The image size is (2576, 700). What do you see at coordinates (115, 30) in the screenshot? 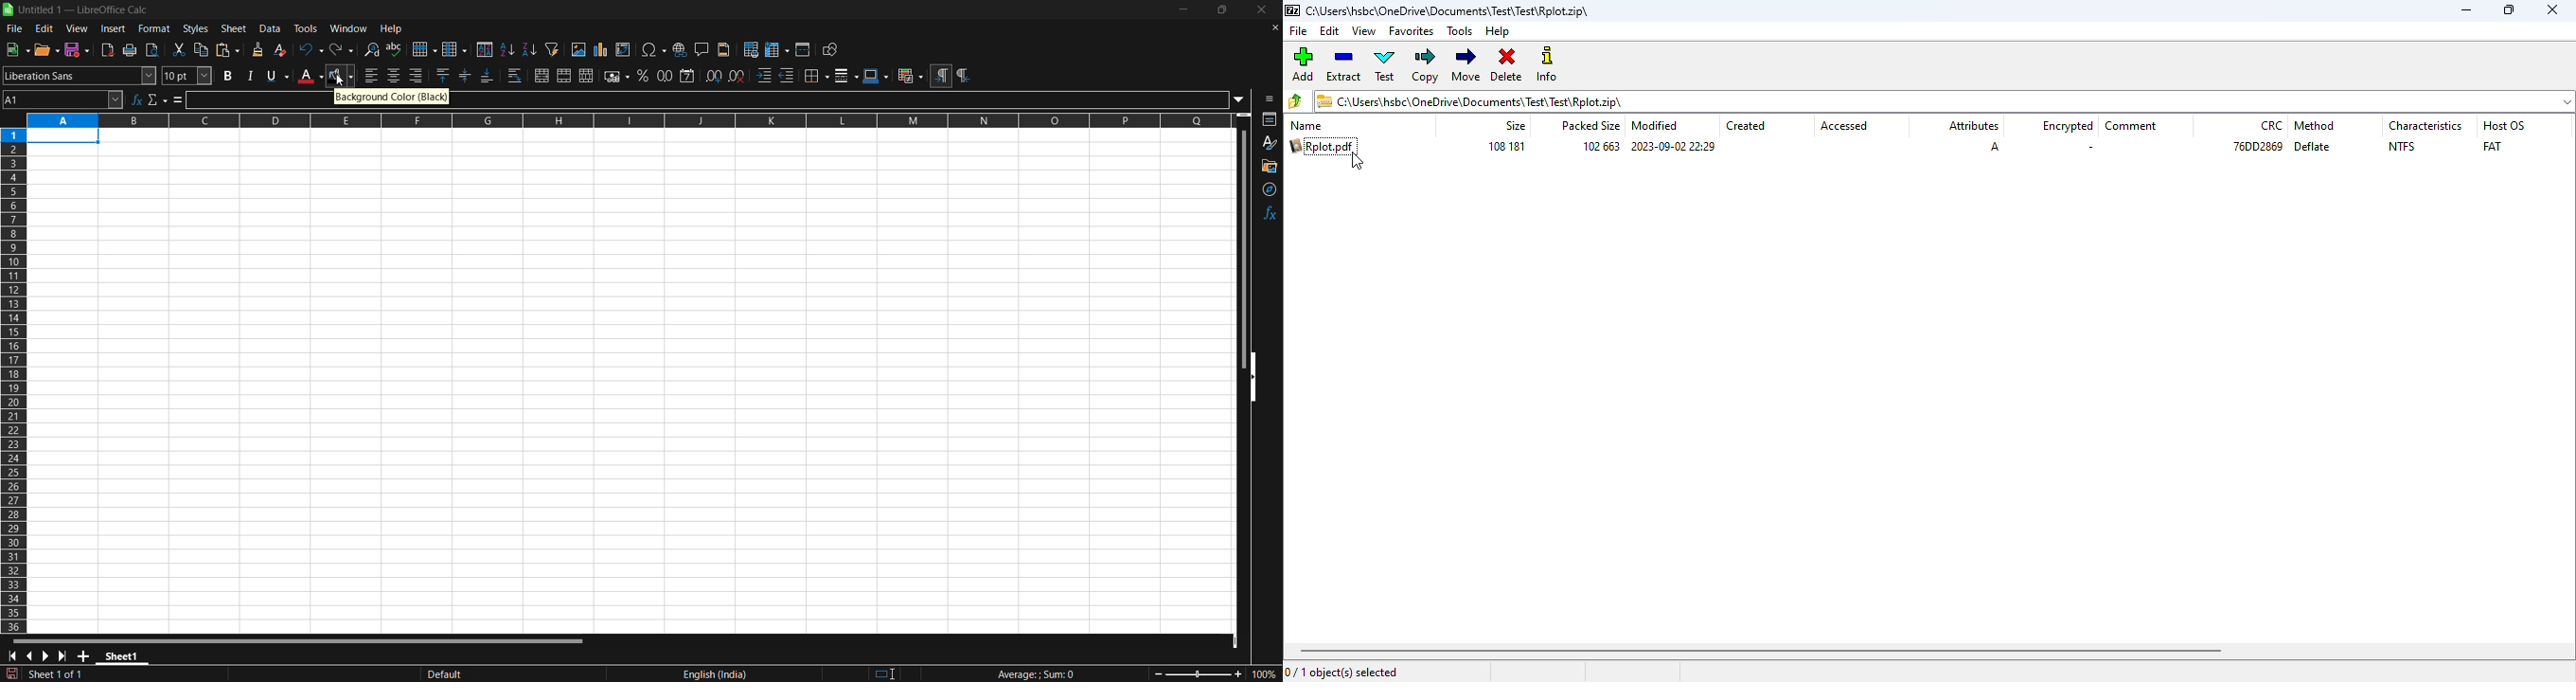
I see `insert` at bounding box center [115, 30].